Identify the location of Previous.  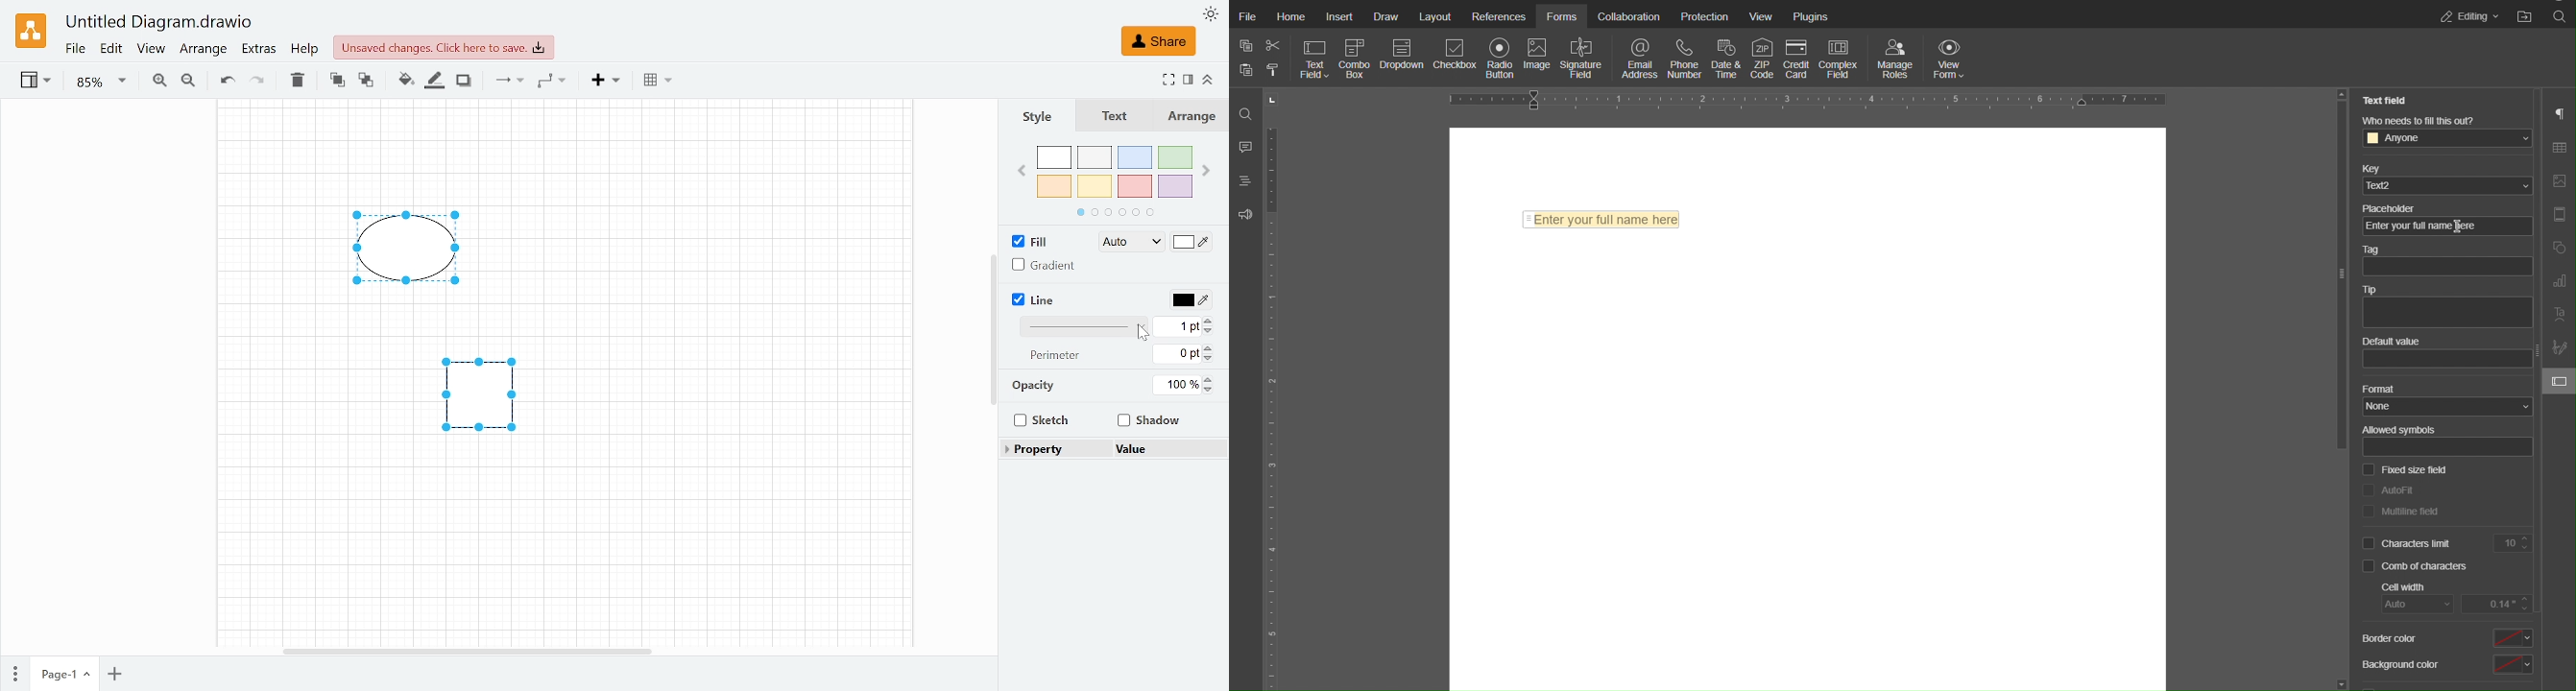
(1020, 170).